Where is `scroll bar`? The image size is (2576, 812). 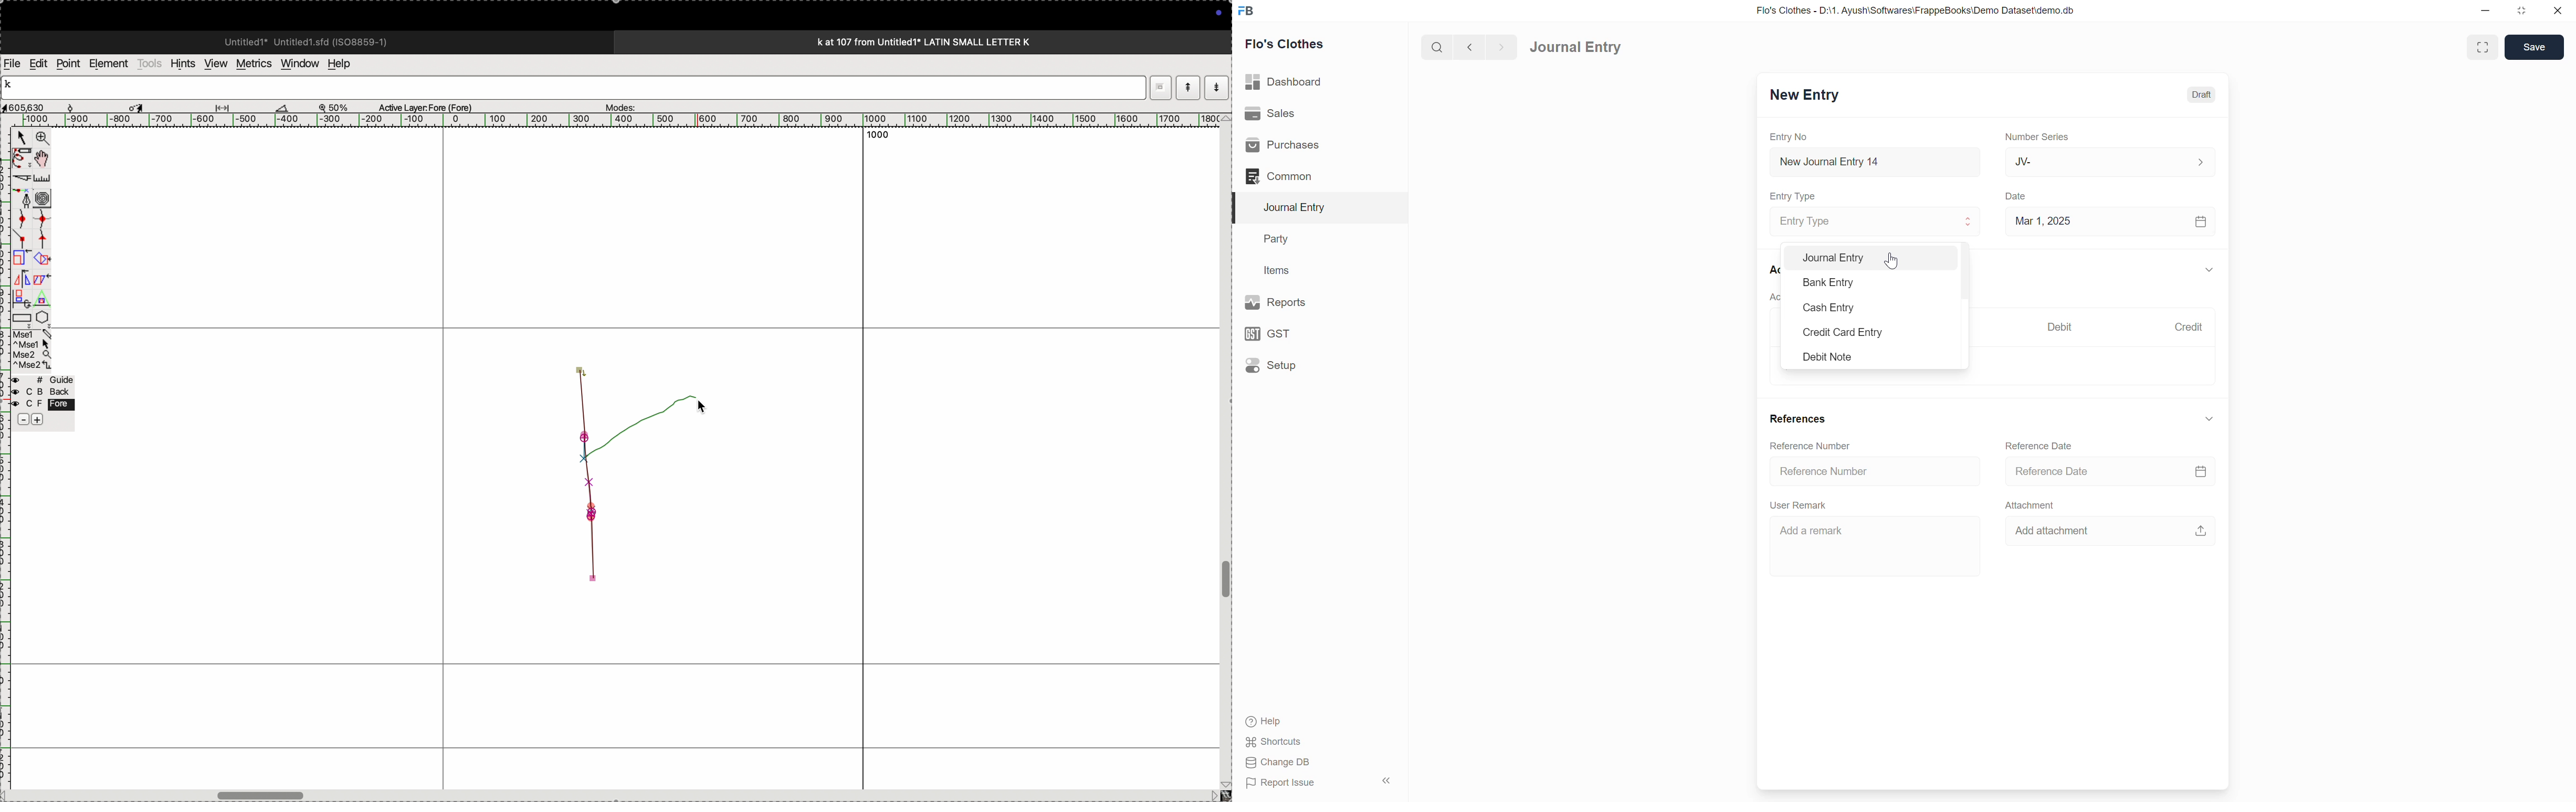
scroll bar is located at coordinates (1965, 291).